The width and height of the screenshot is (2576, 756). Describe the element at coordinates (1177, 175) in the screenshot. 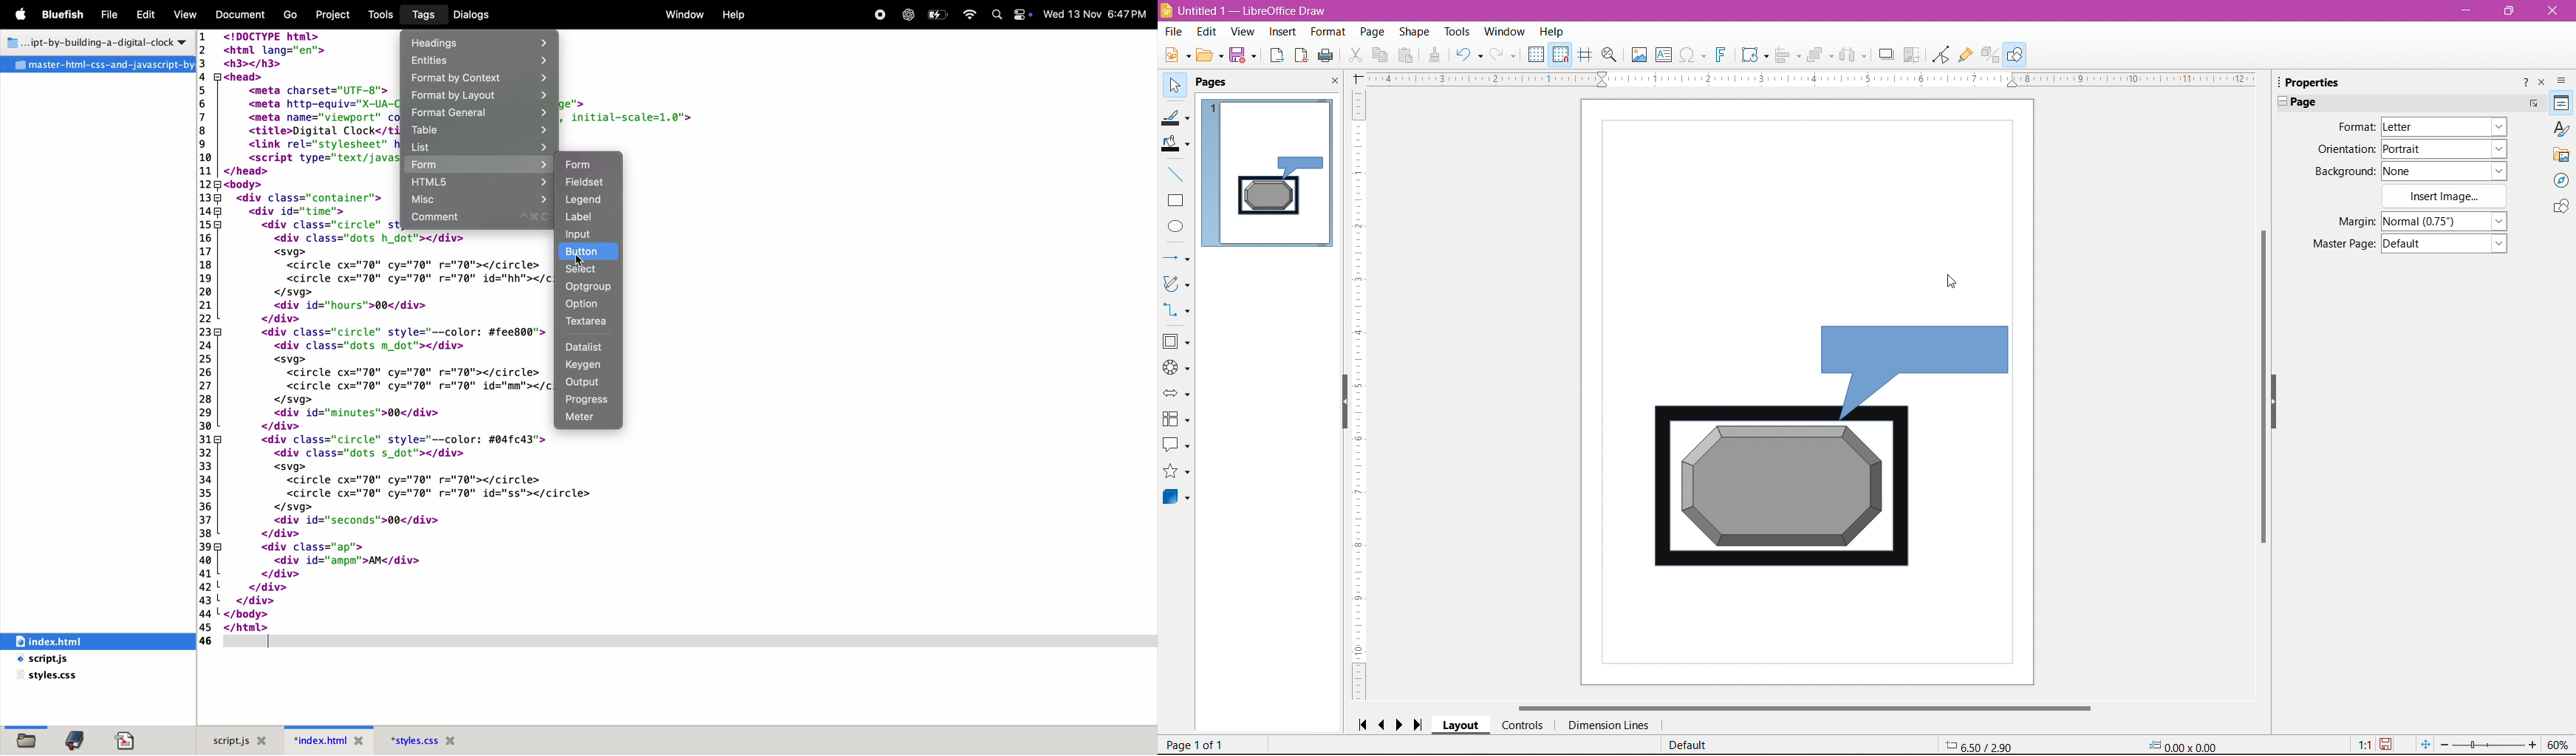

I see `Insert Line` at that location.